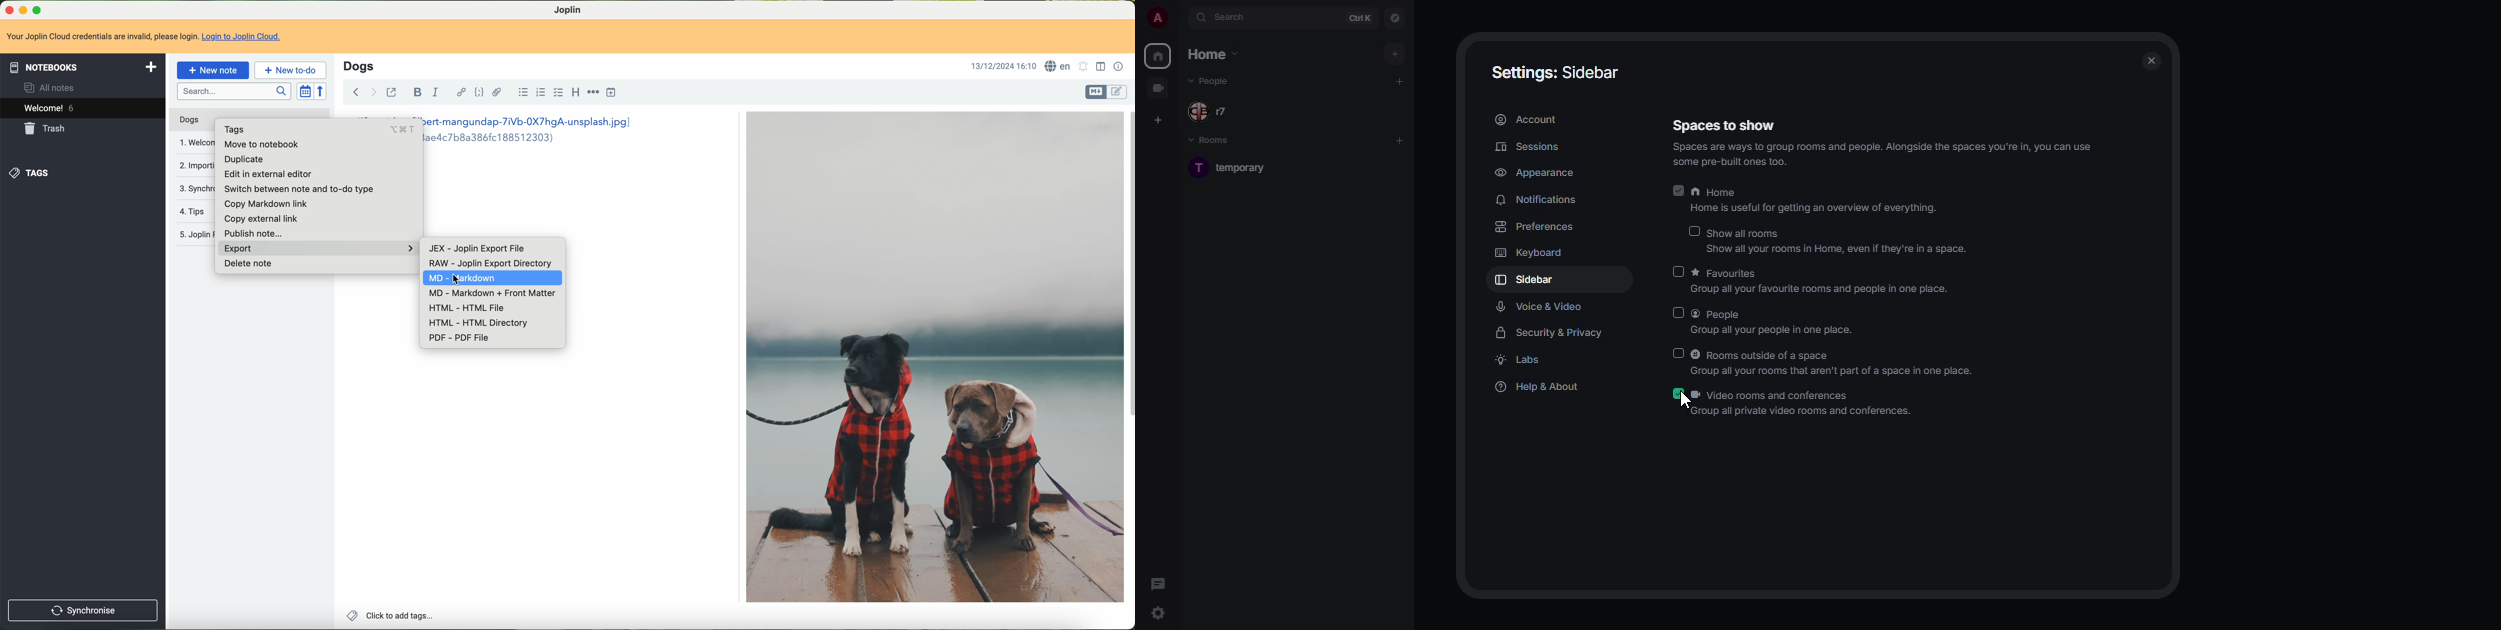 This screenshot has height=644, width=2520. Describe the element at coordinates (193, 141) in the screenshot. I see `welcome note` at that location.